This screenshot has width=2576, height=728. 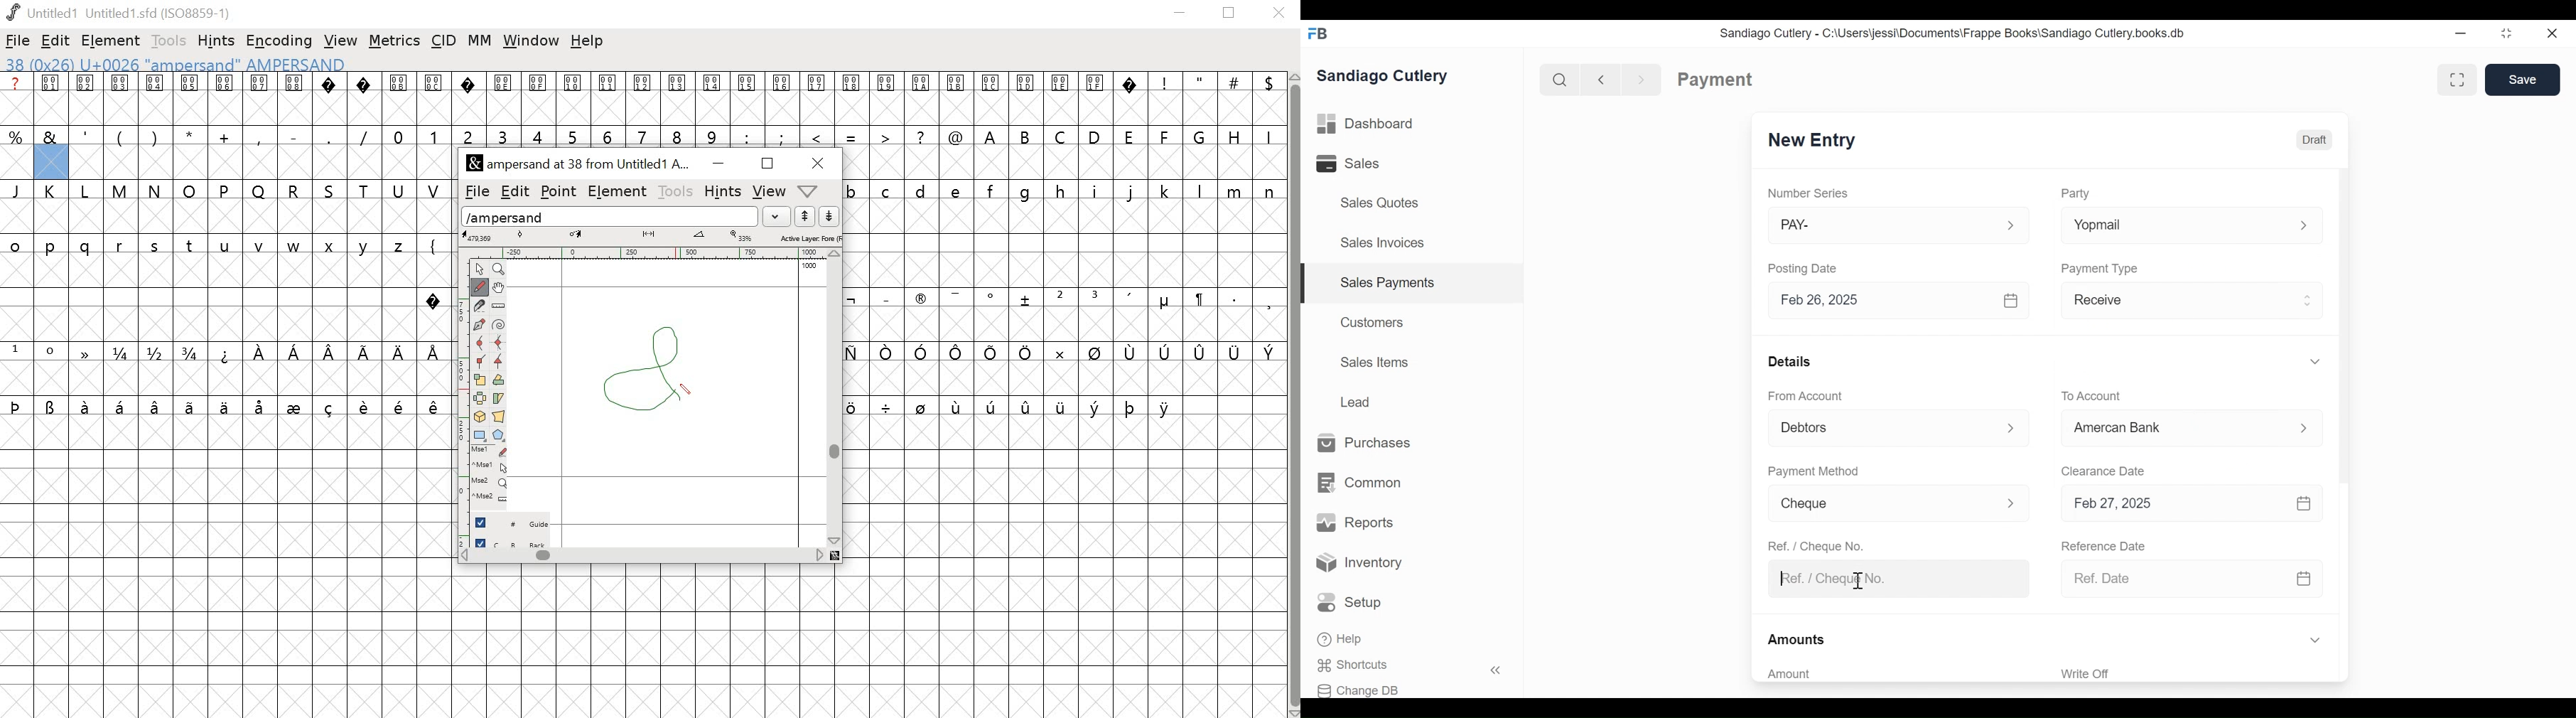 I want to click on {, so click(x=434, y=244).